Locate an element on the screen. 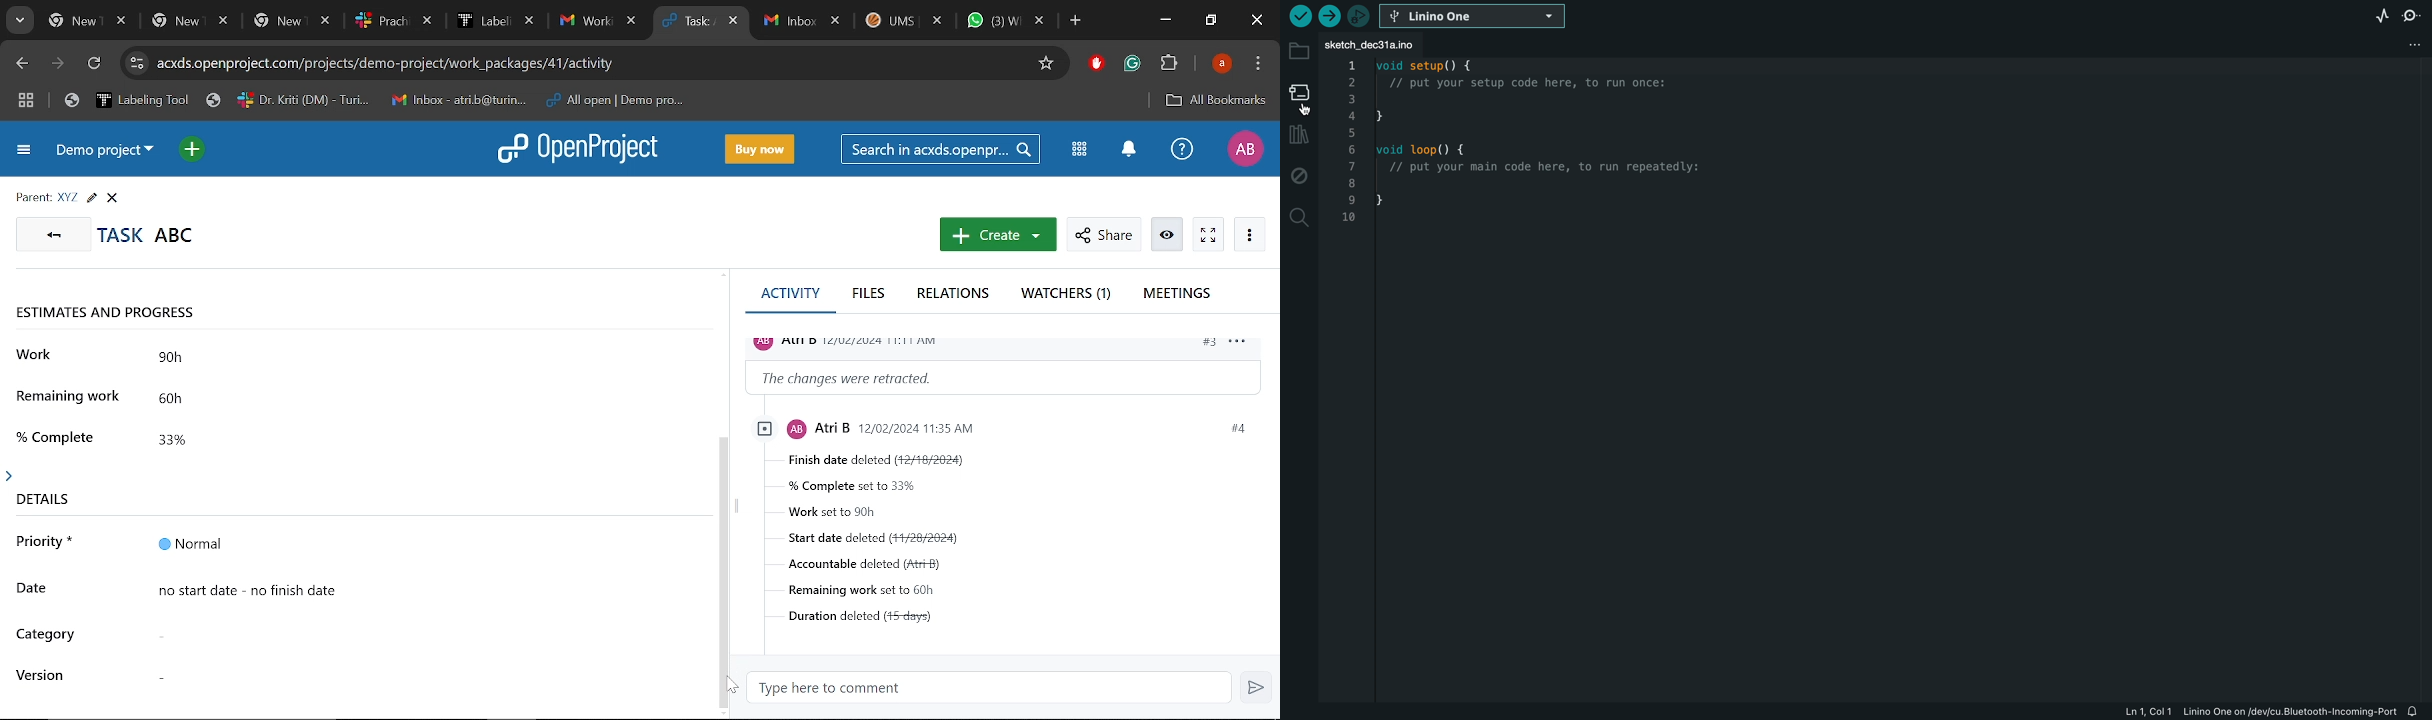 The height and width of the screenshot is (728, 2436). Add/remove bookmark is located at coordinates (1045, 64).